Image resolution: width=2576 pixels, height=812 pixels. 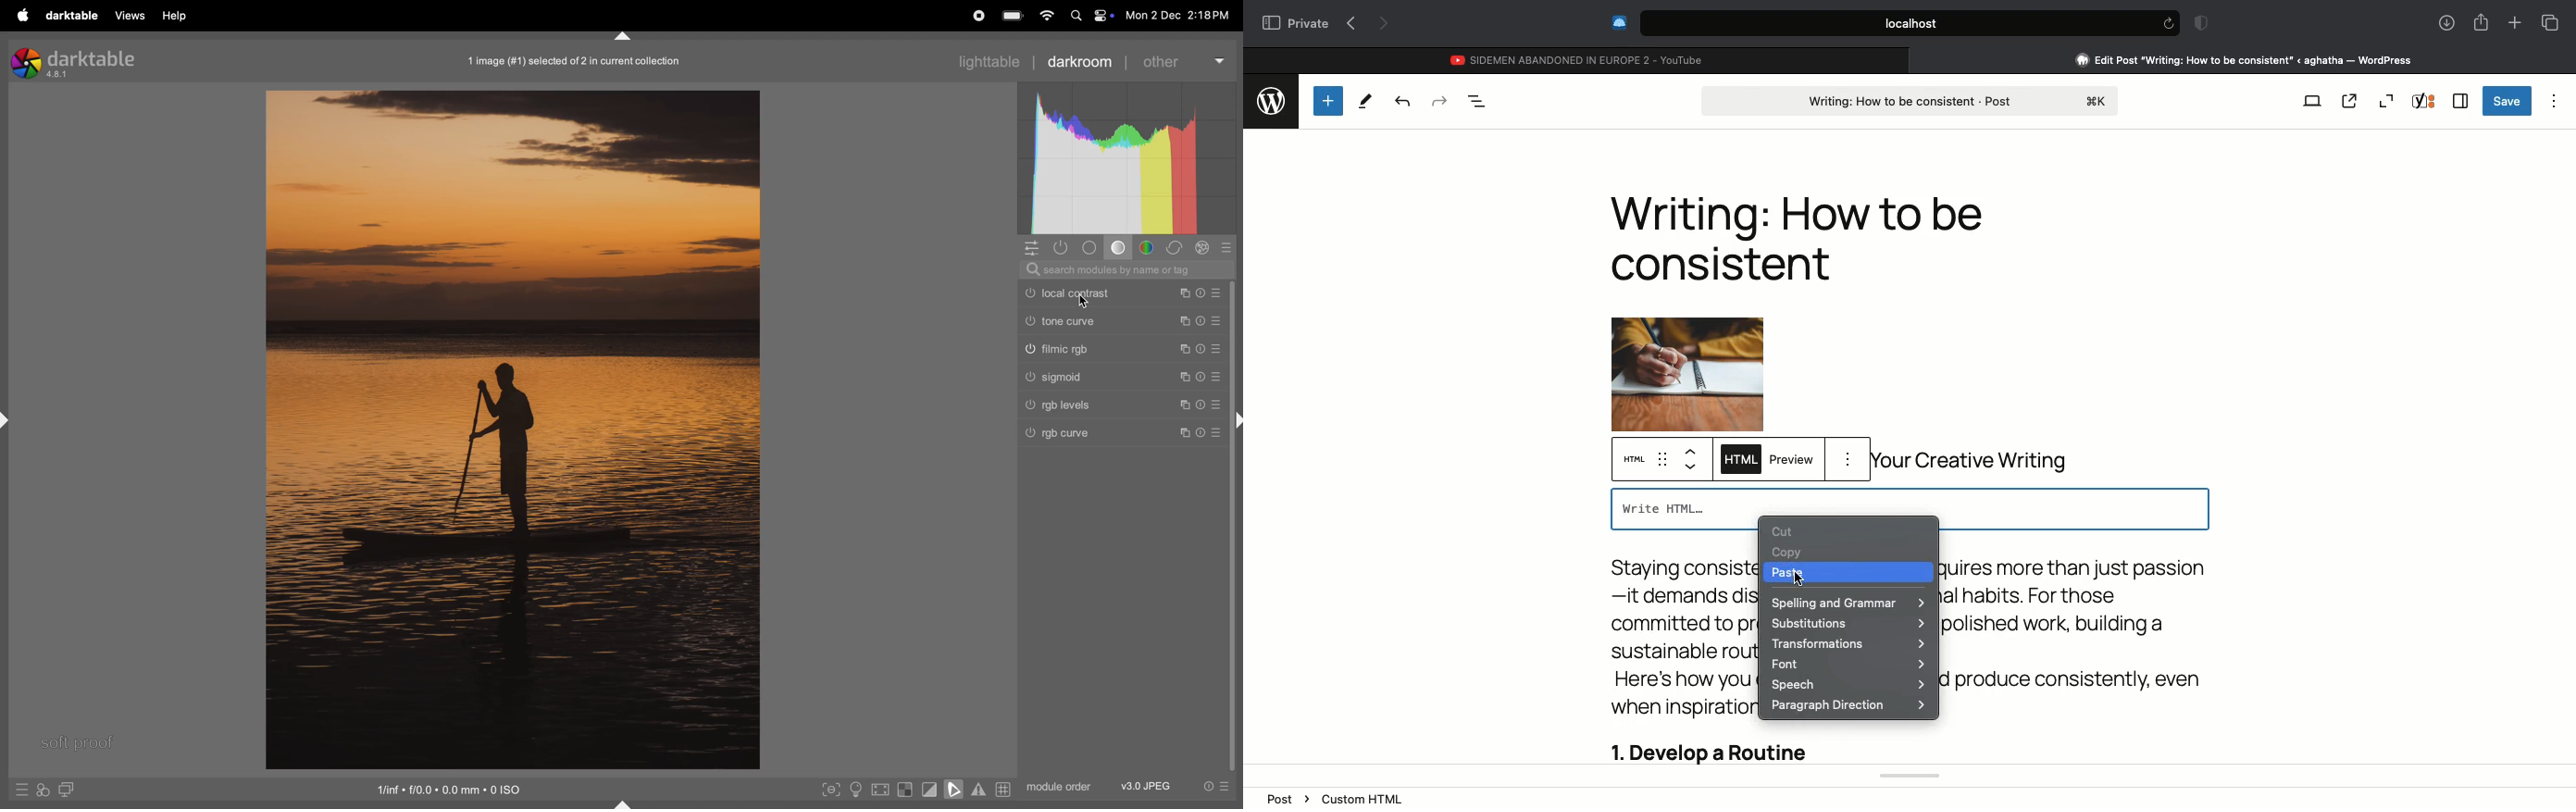 I want to click on New tab, so click(x=2515, y=23).